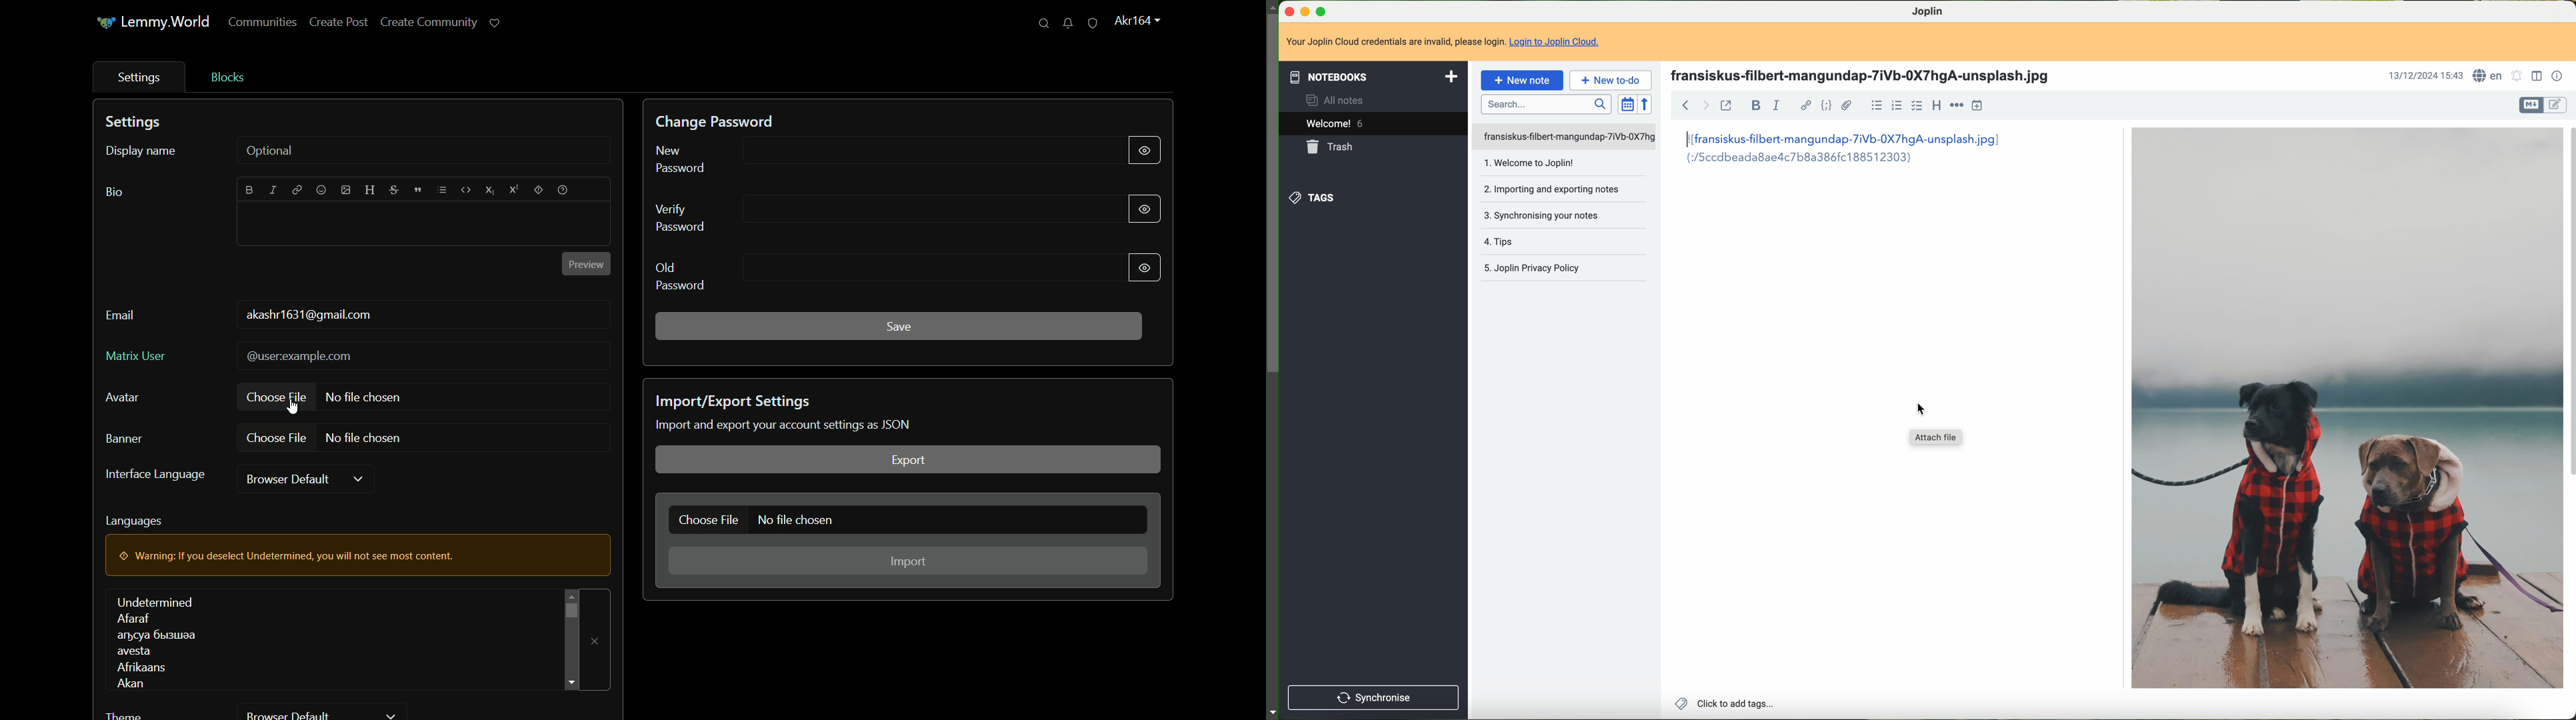 The width and height of the screenshot is (2576, 728). Describe the element at coordinates (1337, 101) in the screenshot. I see `all notes` at that location.